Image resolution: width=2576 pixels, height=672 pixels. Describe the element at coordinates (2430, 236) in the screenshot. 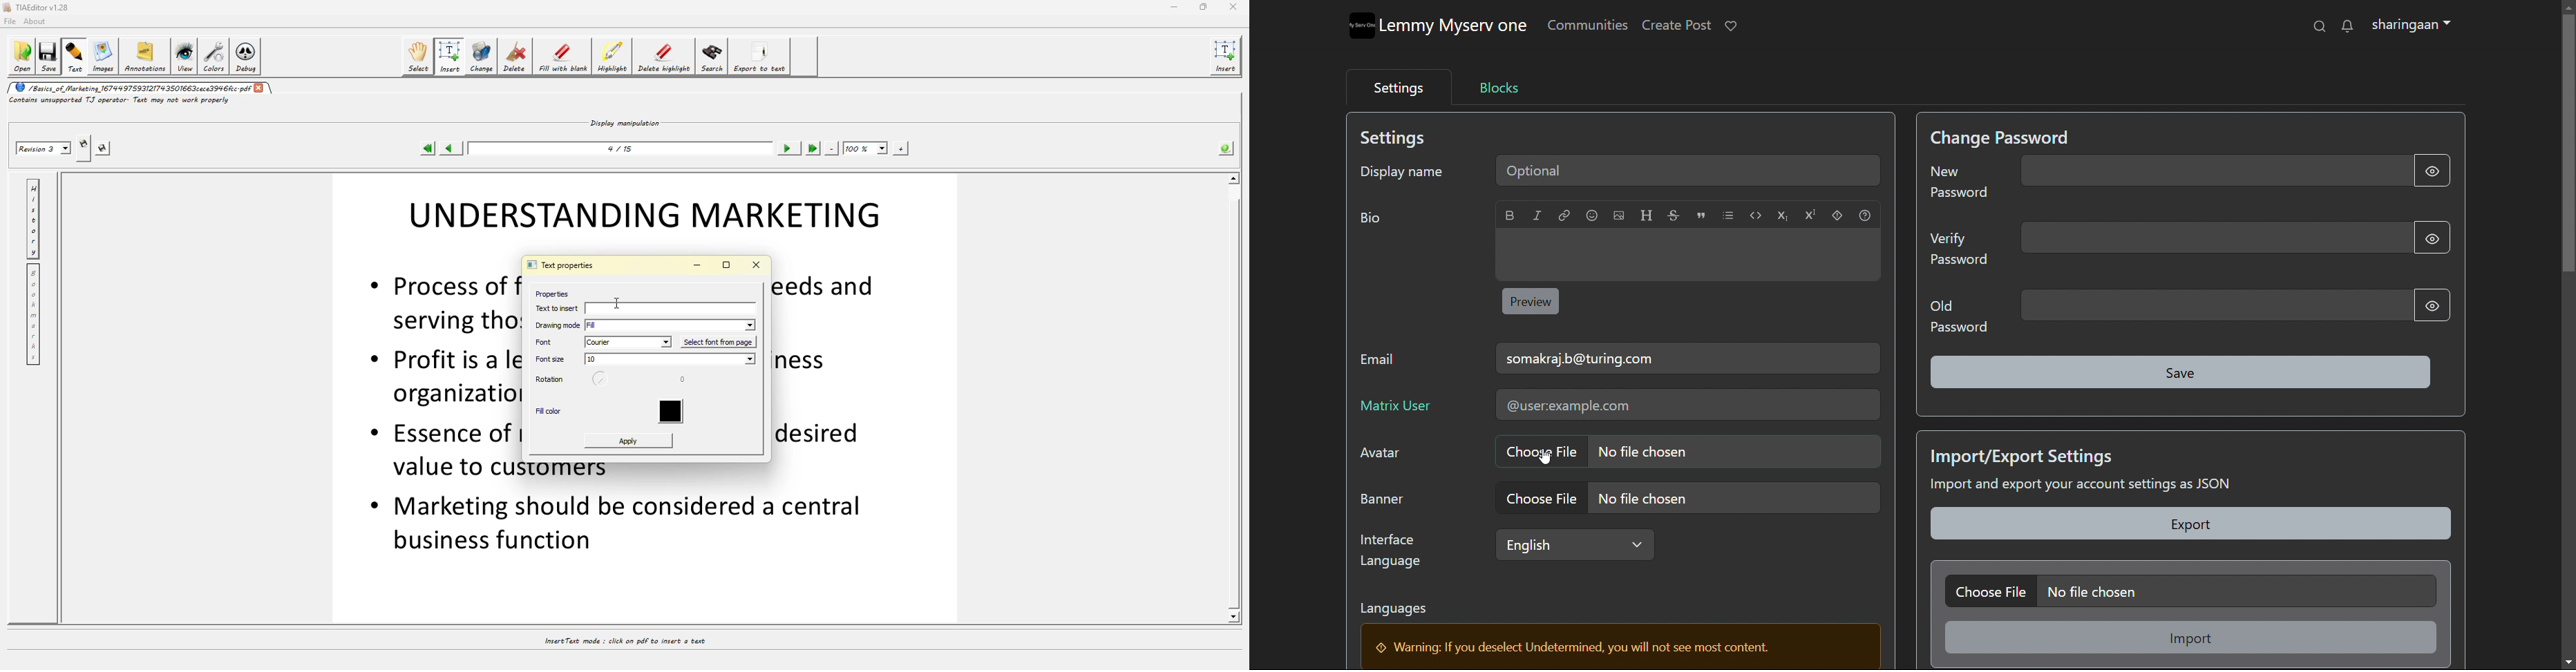

I see `toggle visibility` at that location.